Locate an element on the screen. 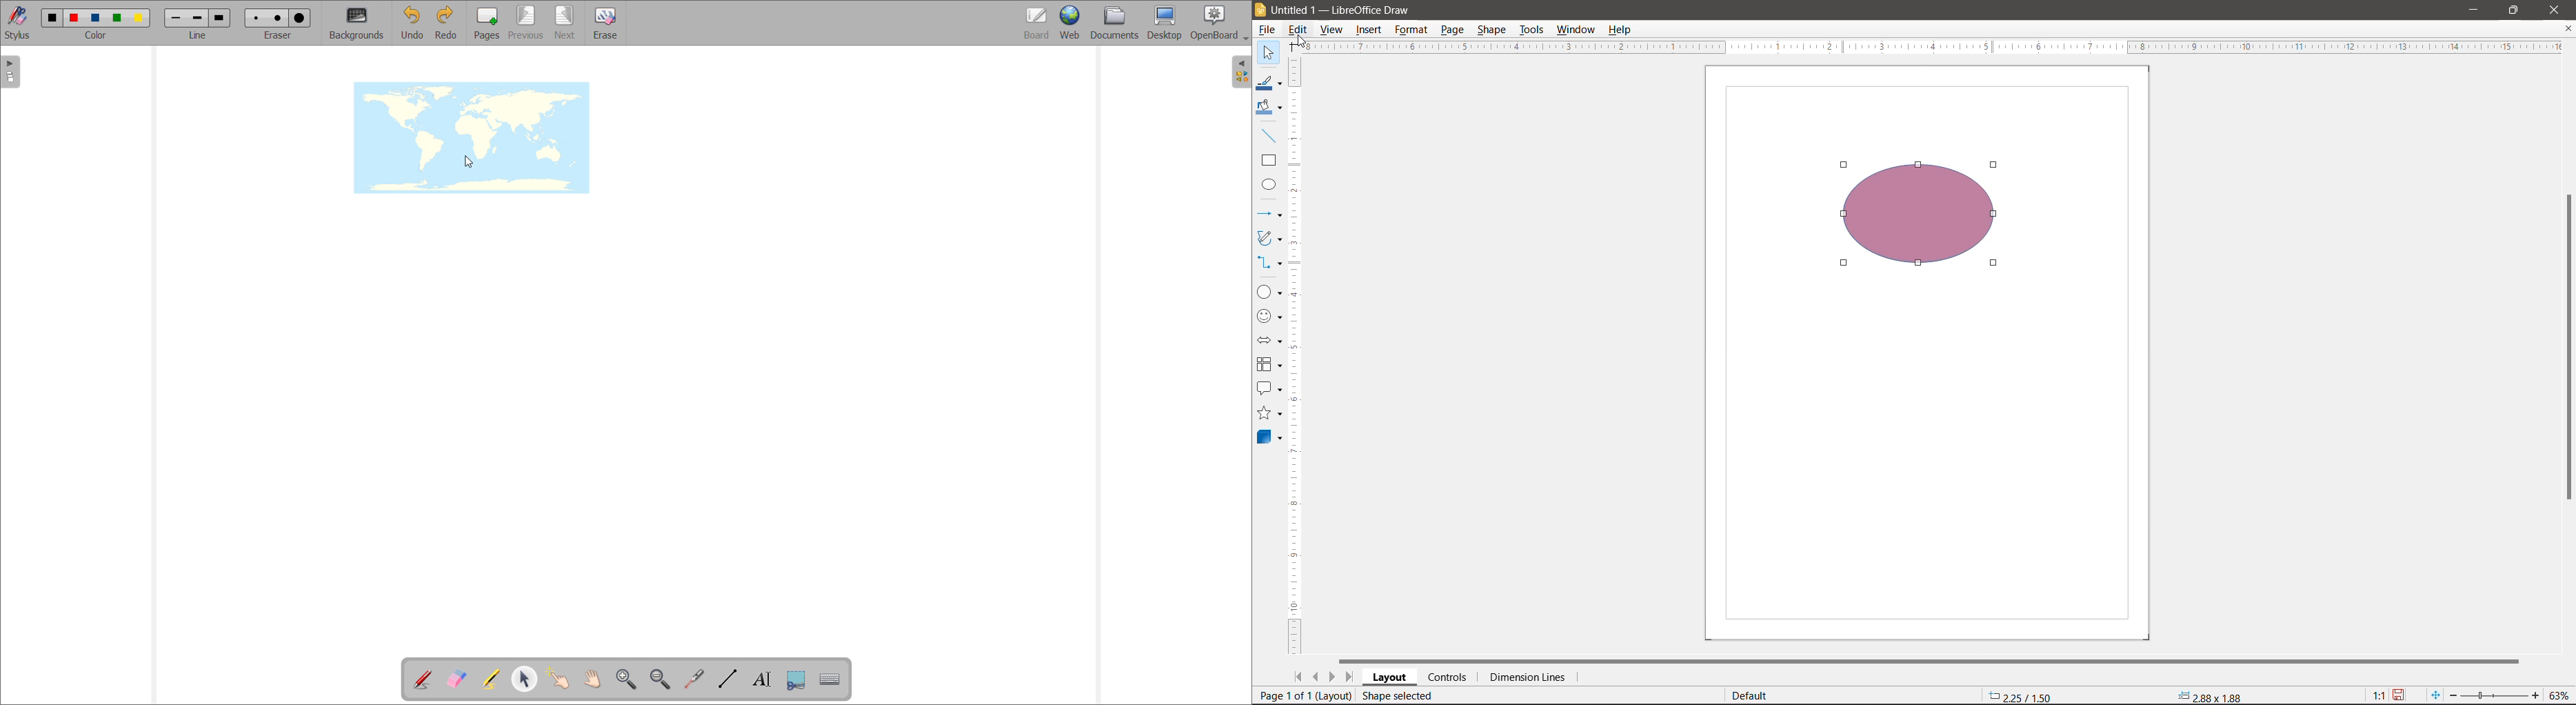 This screenshot has width=2576, height=728. small is located at coordinates (256, 18).